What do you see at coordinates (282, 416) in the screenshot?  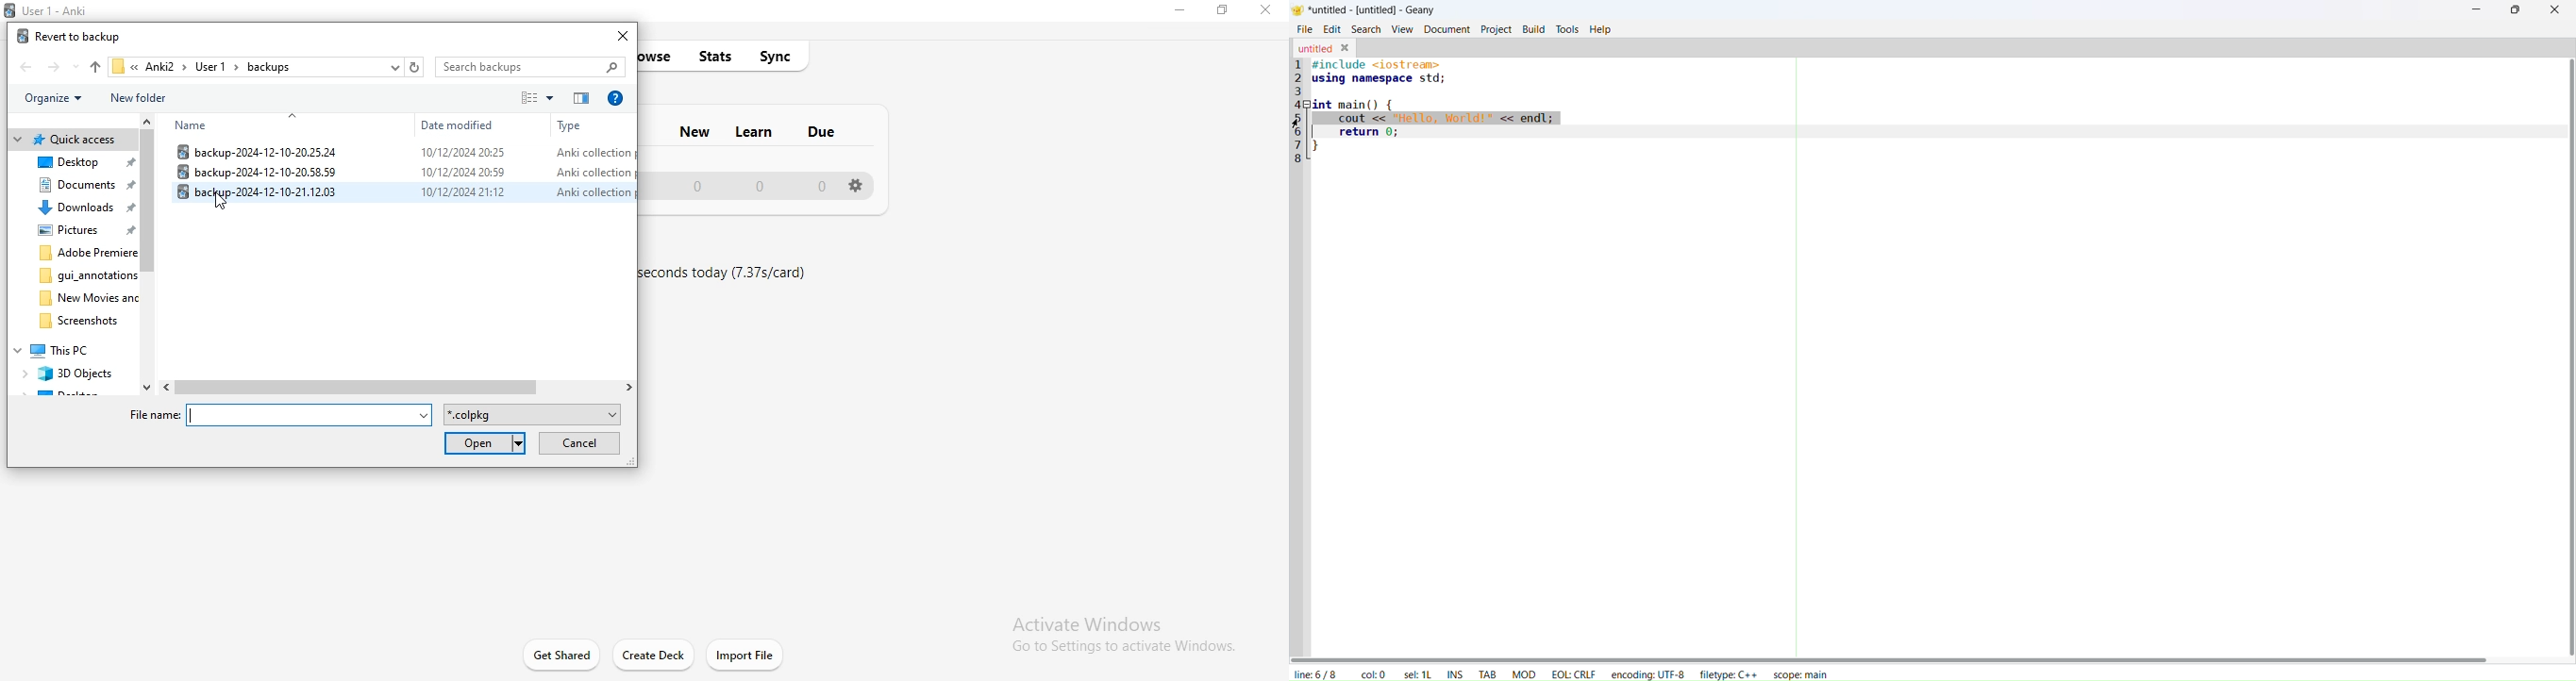 I see `file name` at bounding box center [282, 416].